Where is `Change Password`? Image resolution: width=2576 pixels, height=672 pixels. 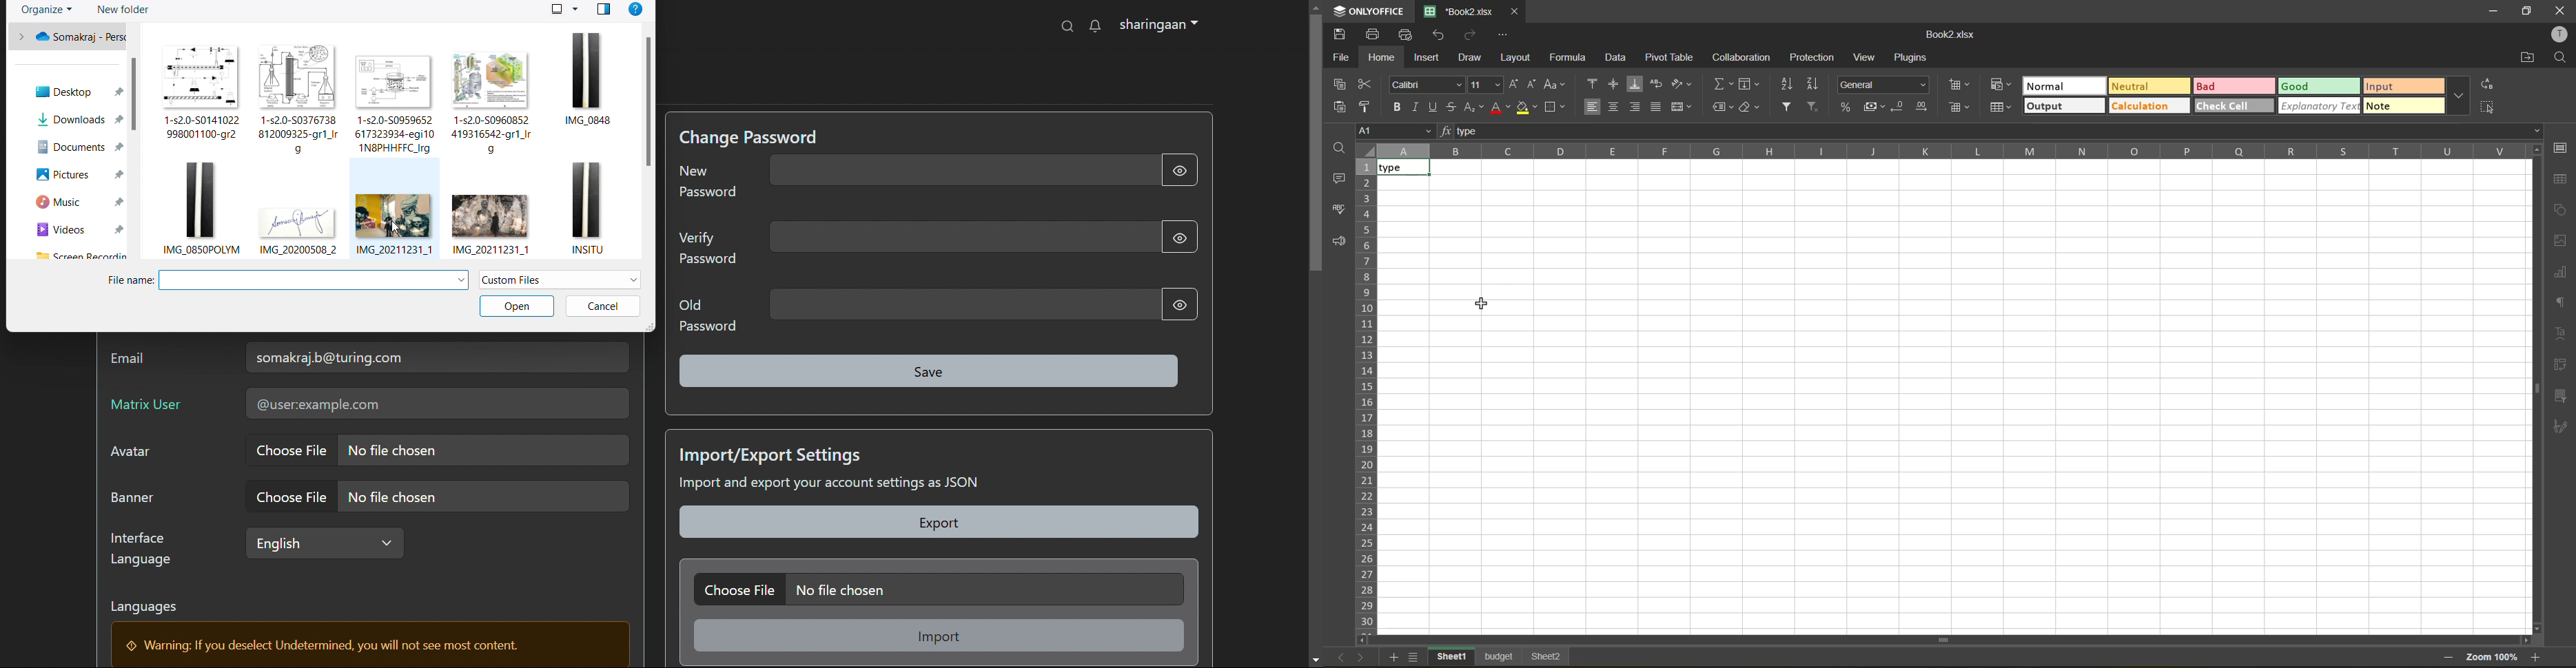
Change Password is located at coordinates (753, 136).